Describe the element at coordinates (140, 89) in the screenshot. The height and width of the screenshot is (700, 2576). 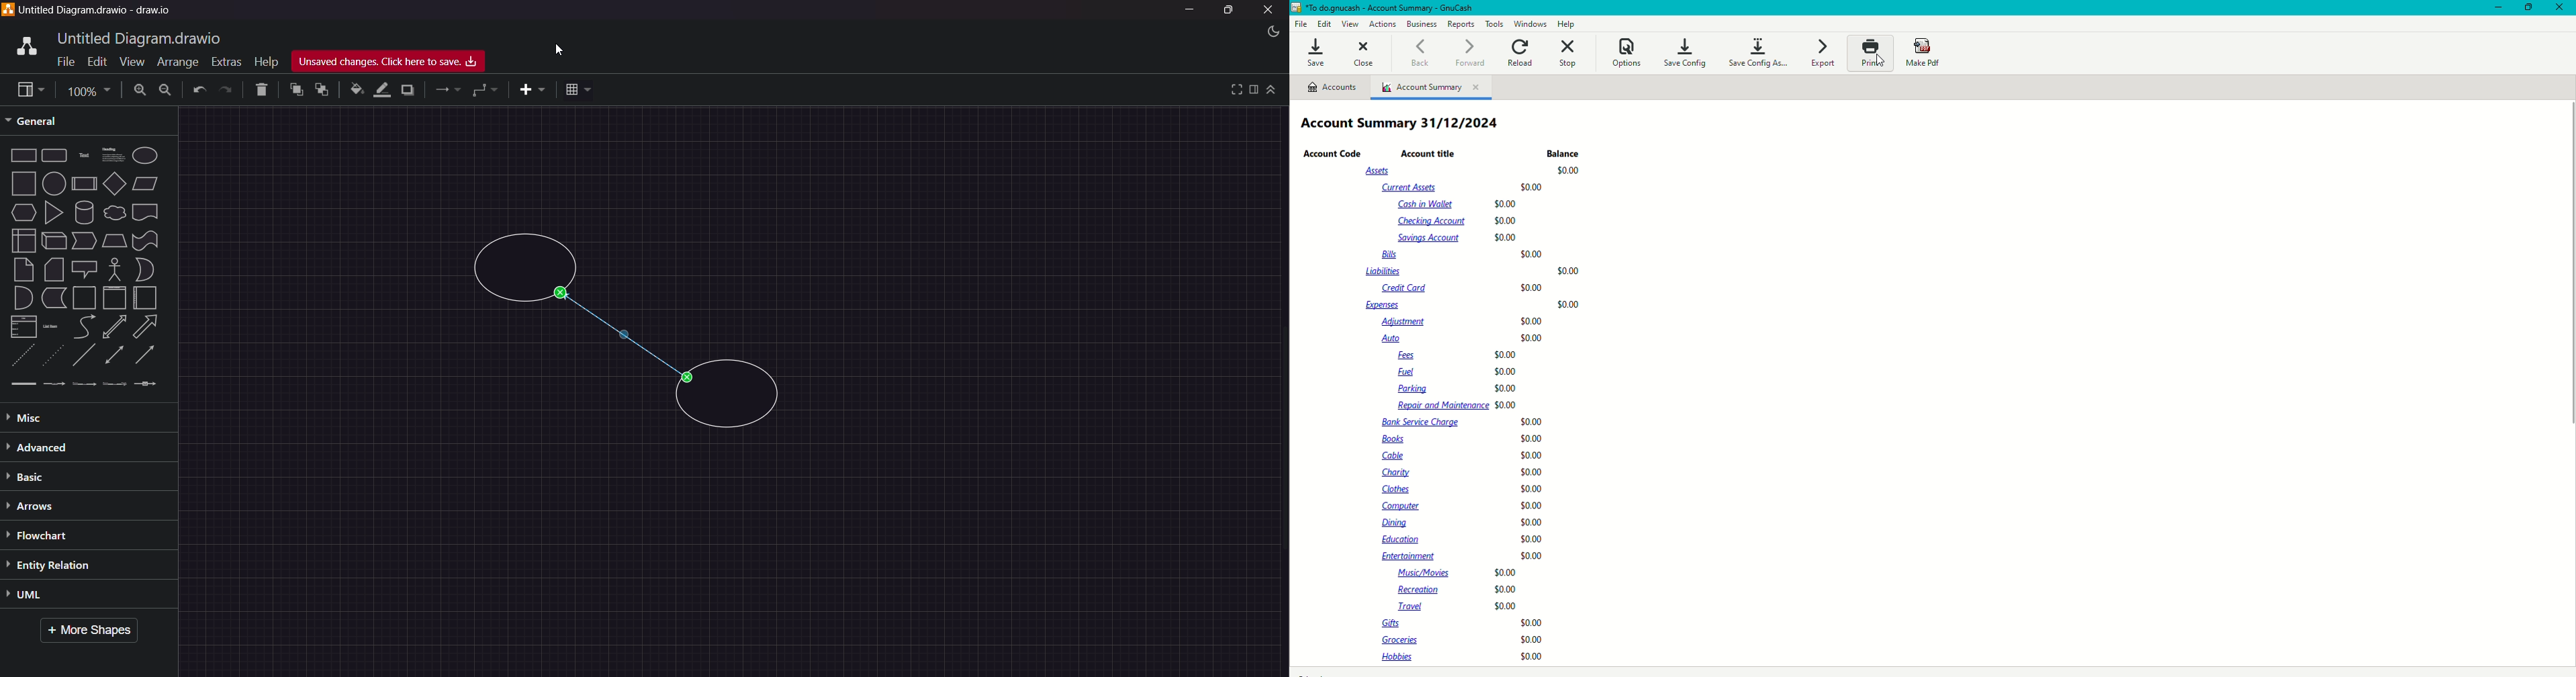
I see `Zoom In` at that location.